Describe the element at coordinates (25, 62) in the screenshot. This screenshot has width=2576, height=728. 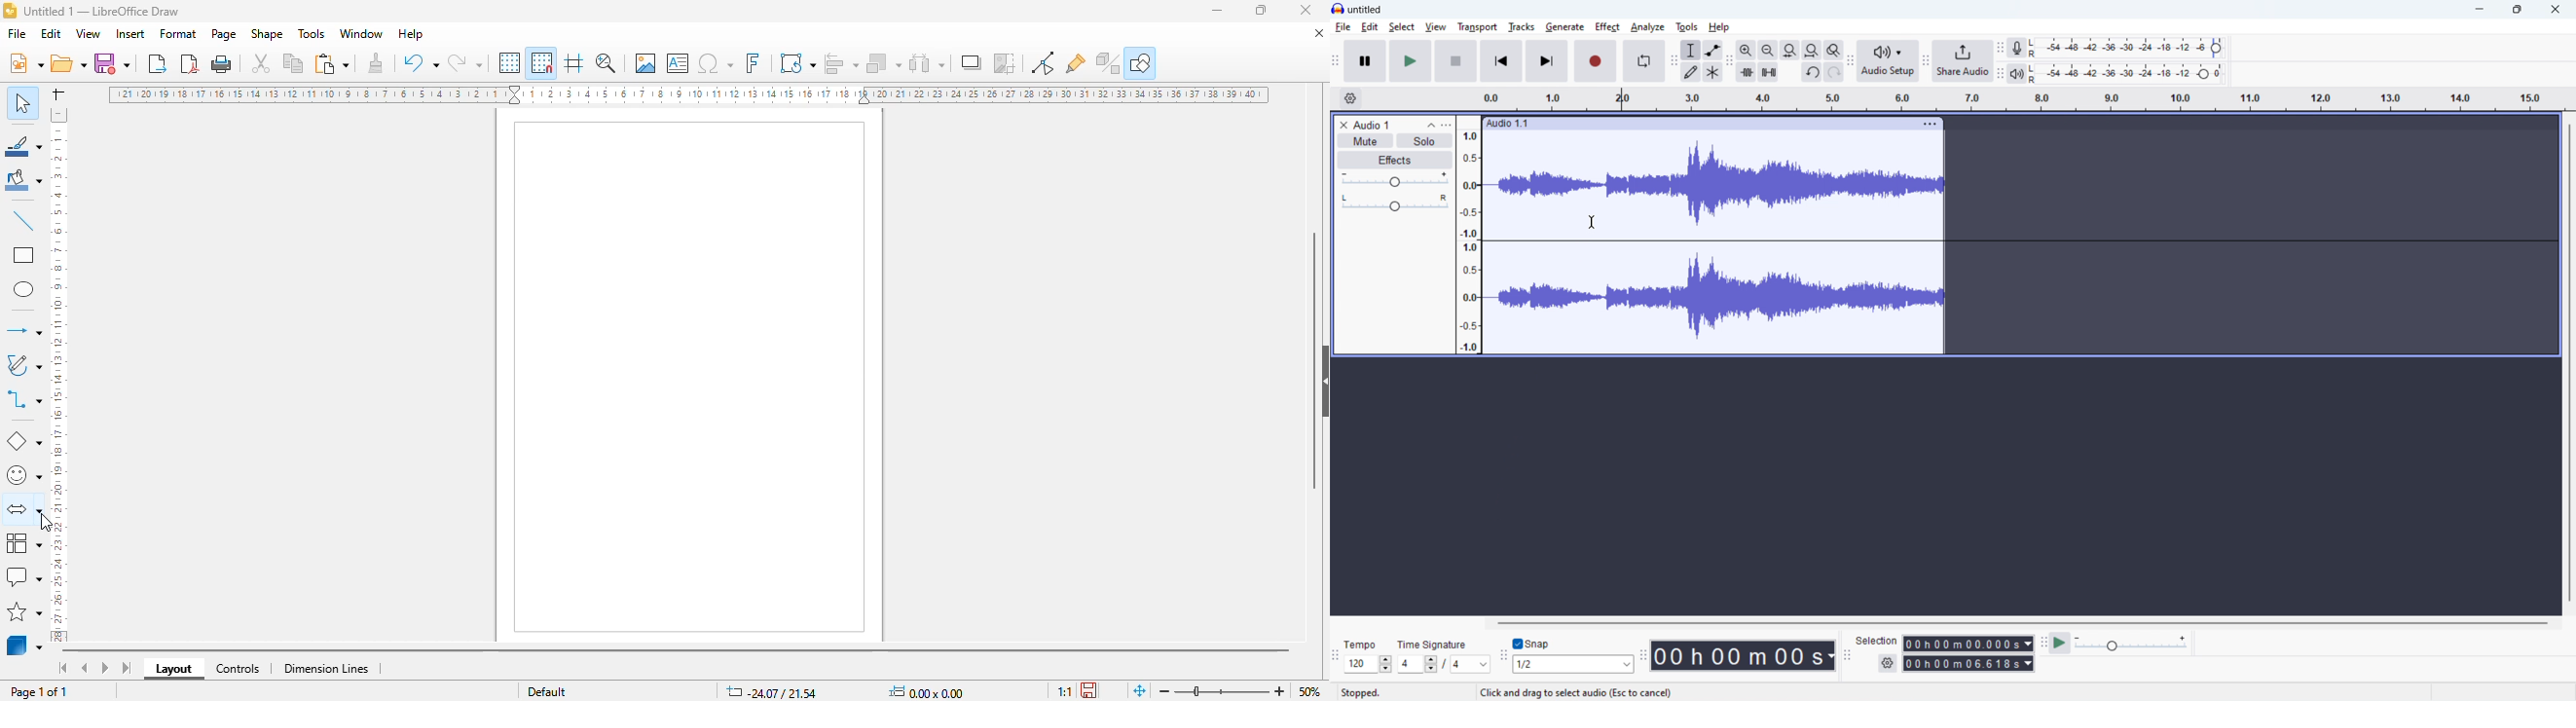
I see `new` at that location.